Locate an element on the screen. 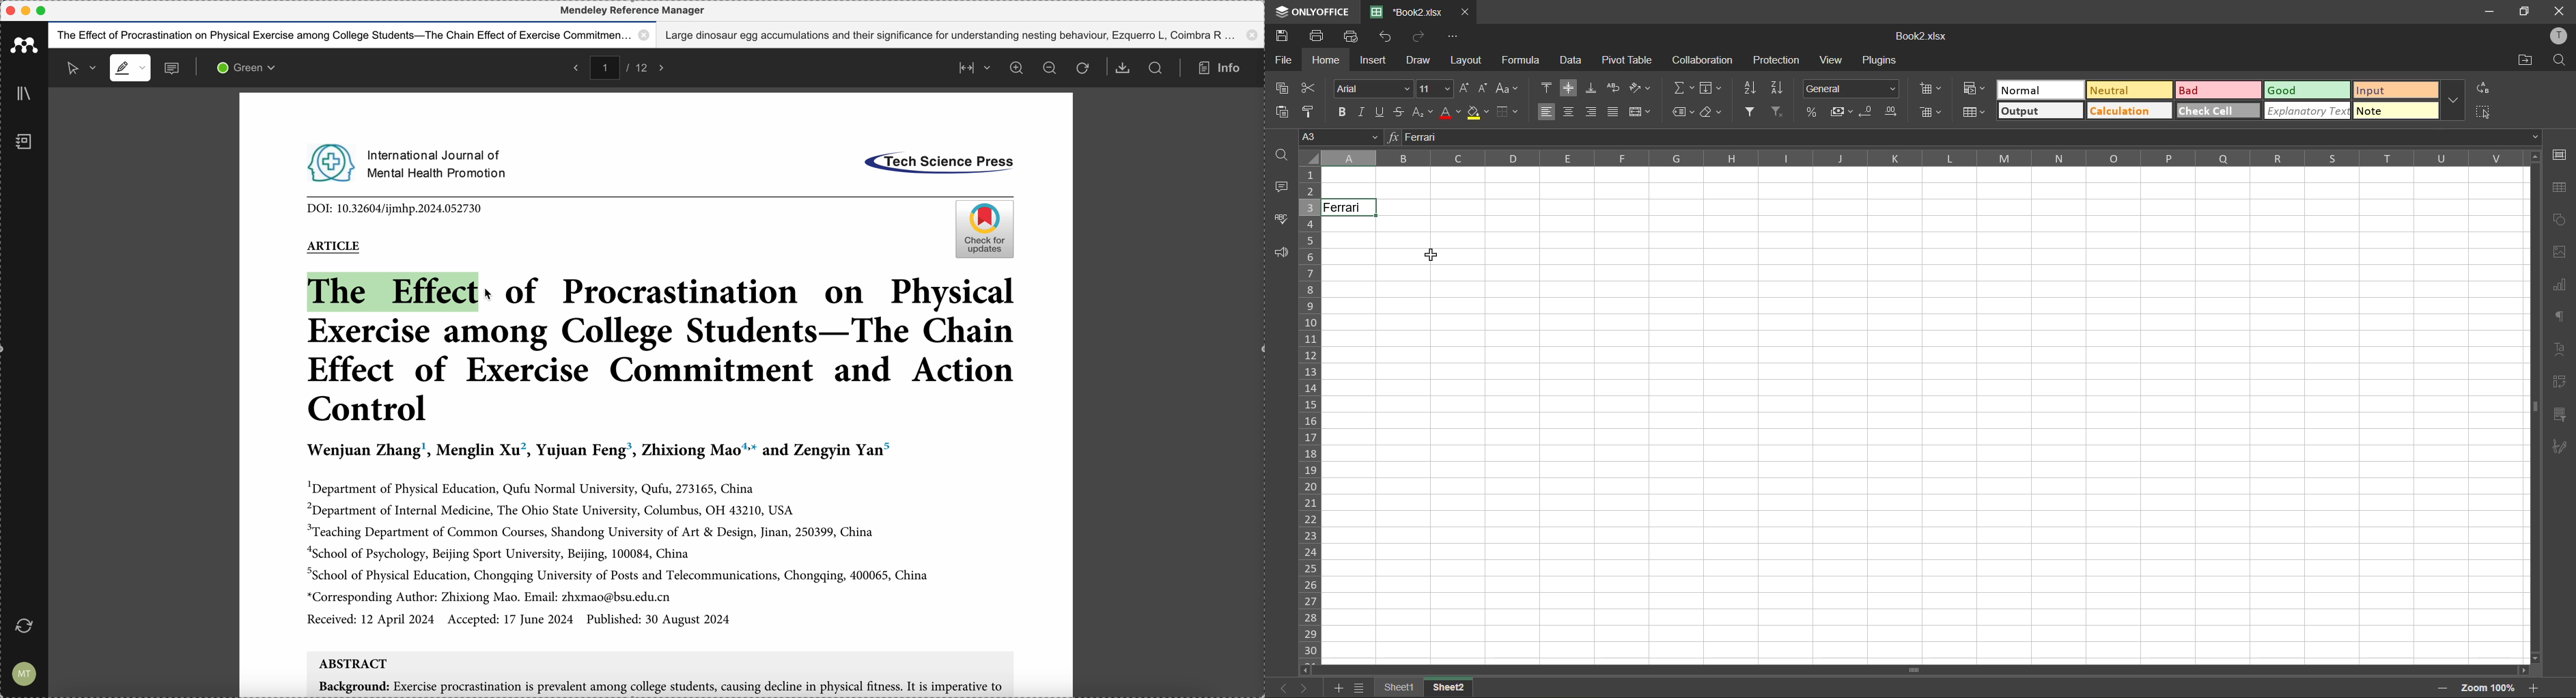 This screenshot has height=700, width=2576. redo is located at coordinates (1420, 38).